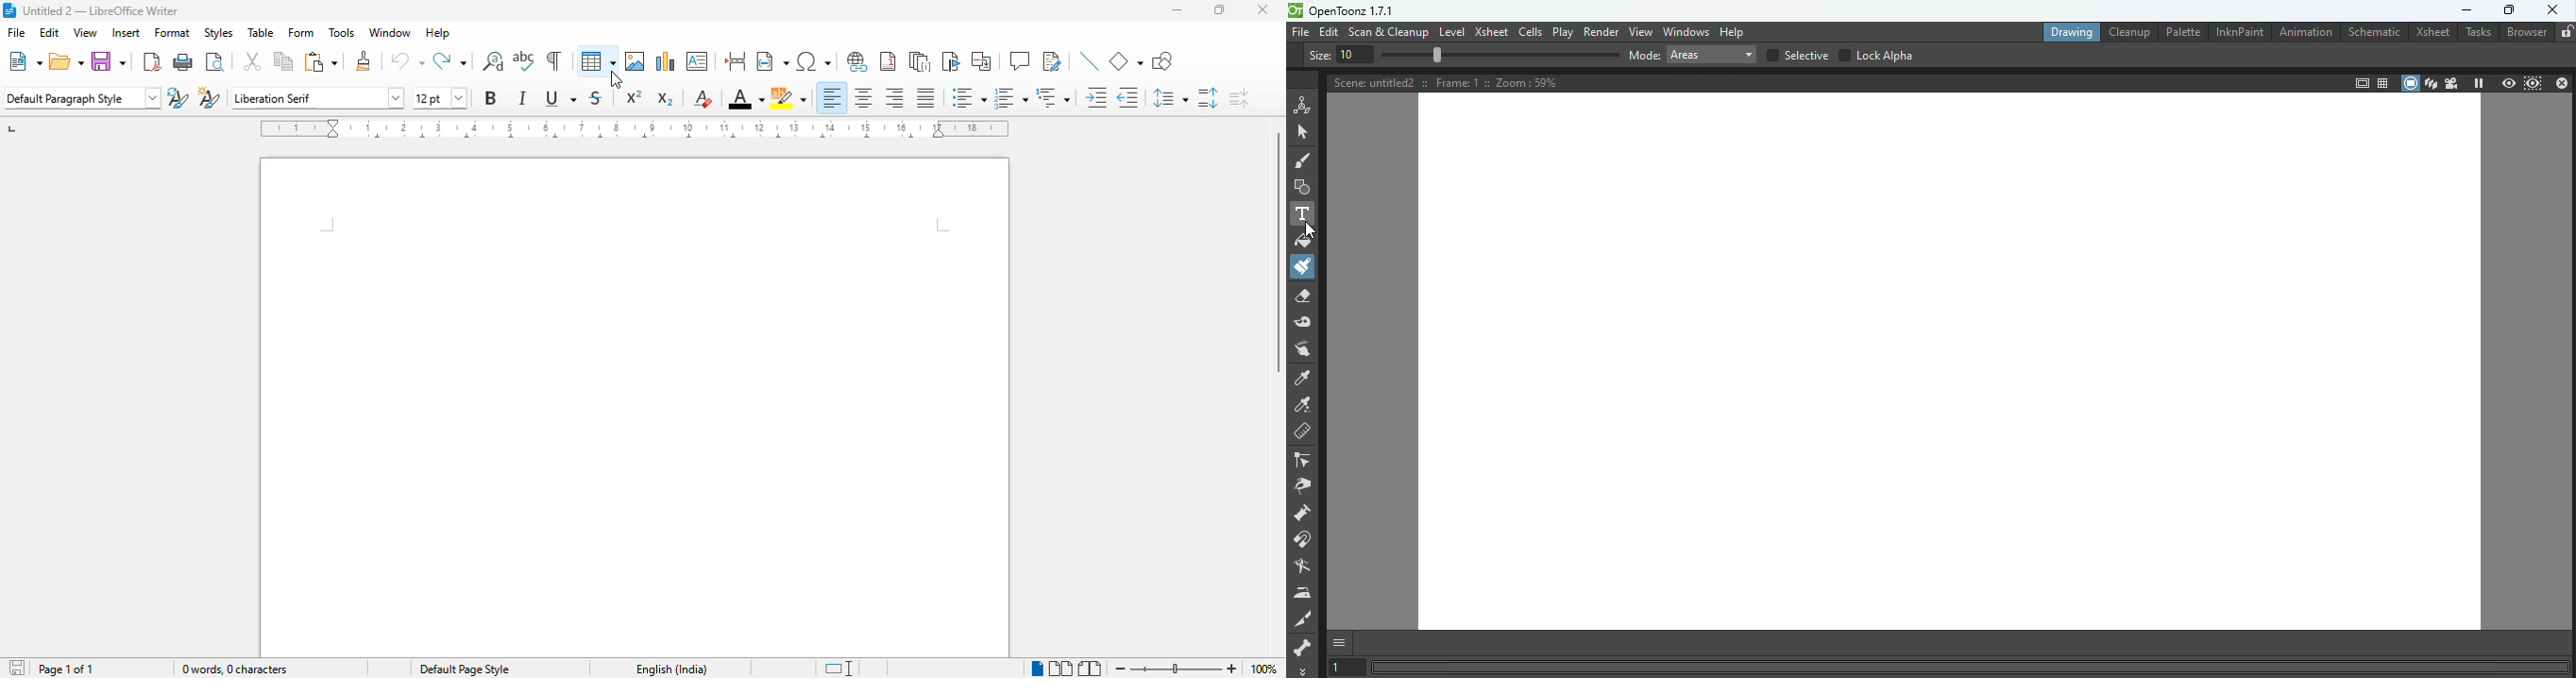 The image size is (2576, 700). What do you see at coordinates (217, 62) in the screenshot?
I see `toggle print preview` at bounding box center [217, 62].